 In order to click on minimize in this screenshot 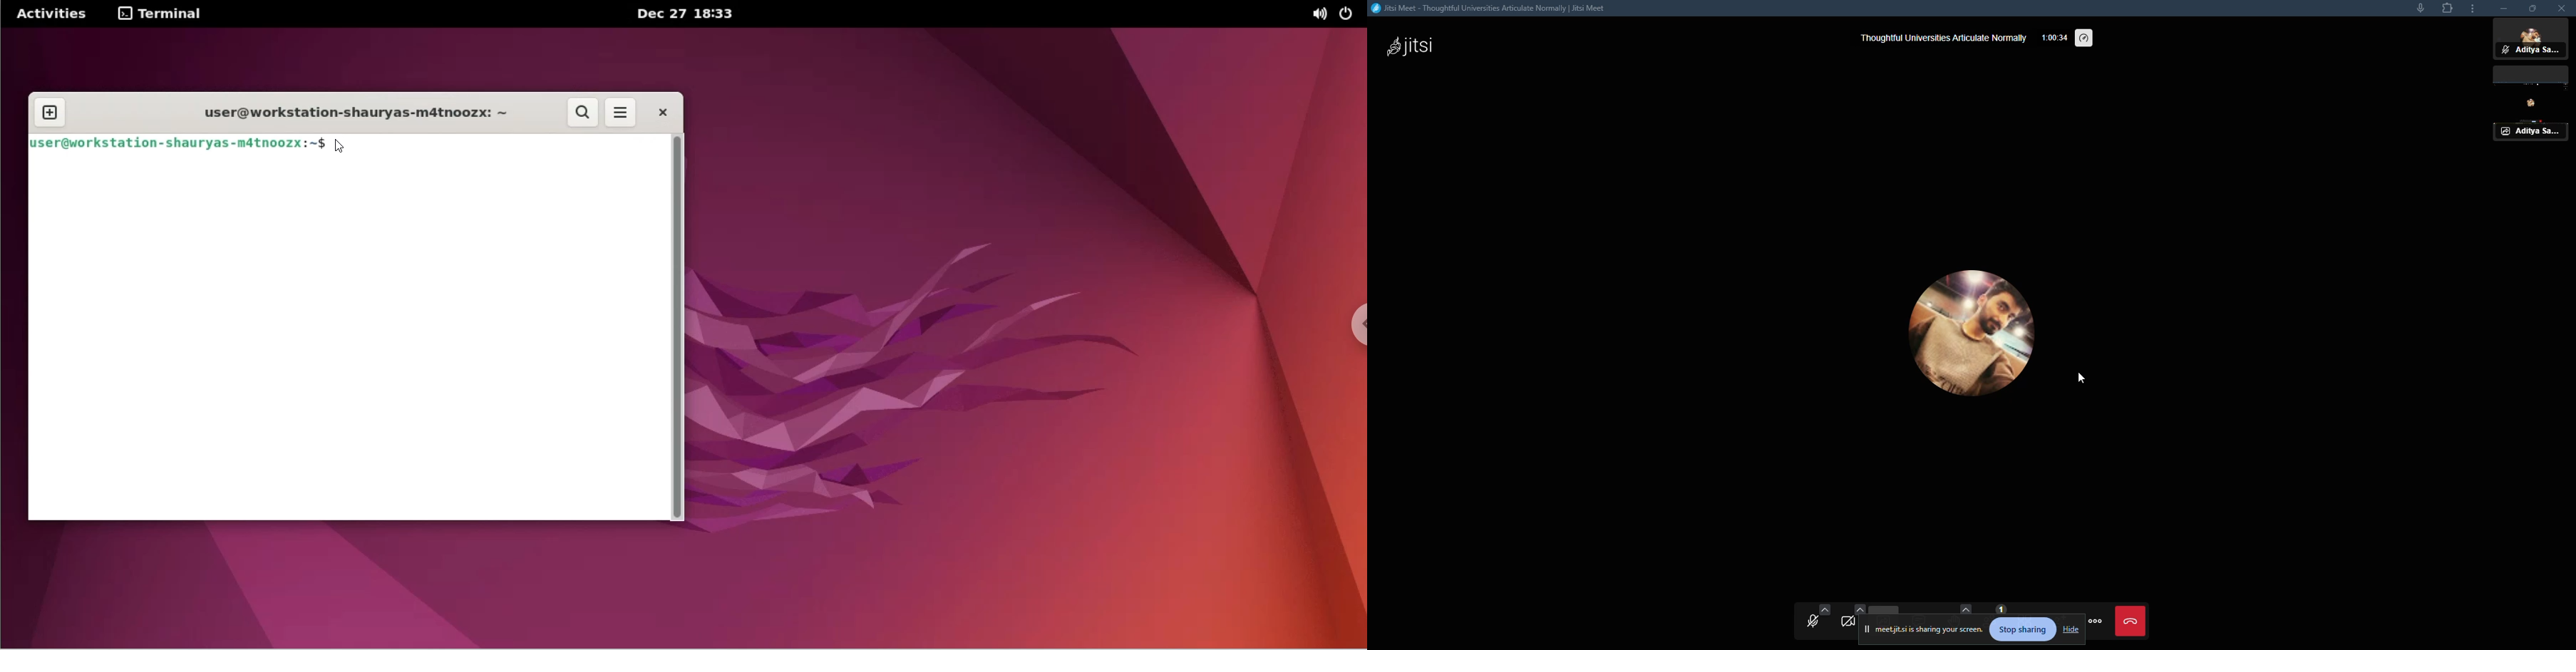, I will do `click(2500, 8)`.